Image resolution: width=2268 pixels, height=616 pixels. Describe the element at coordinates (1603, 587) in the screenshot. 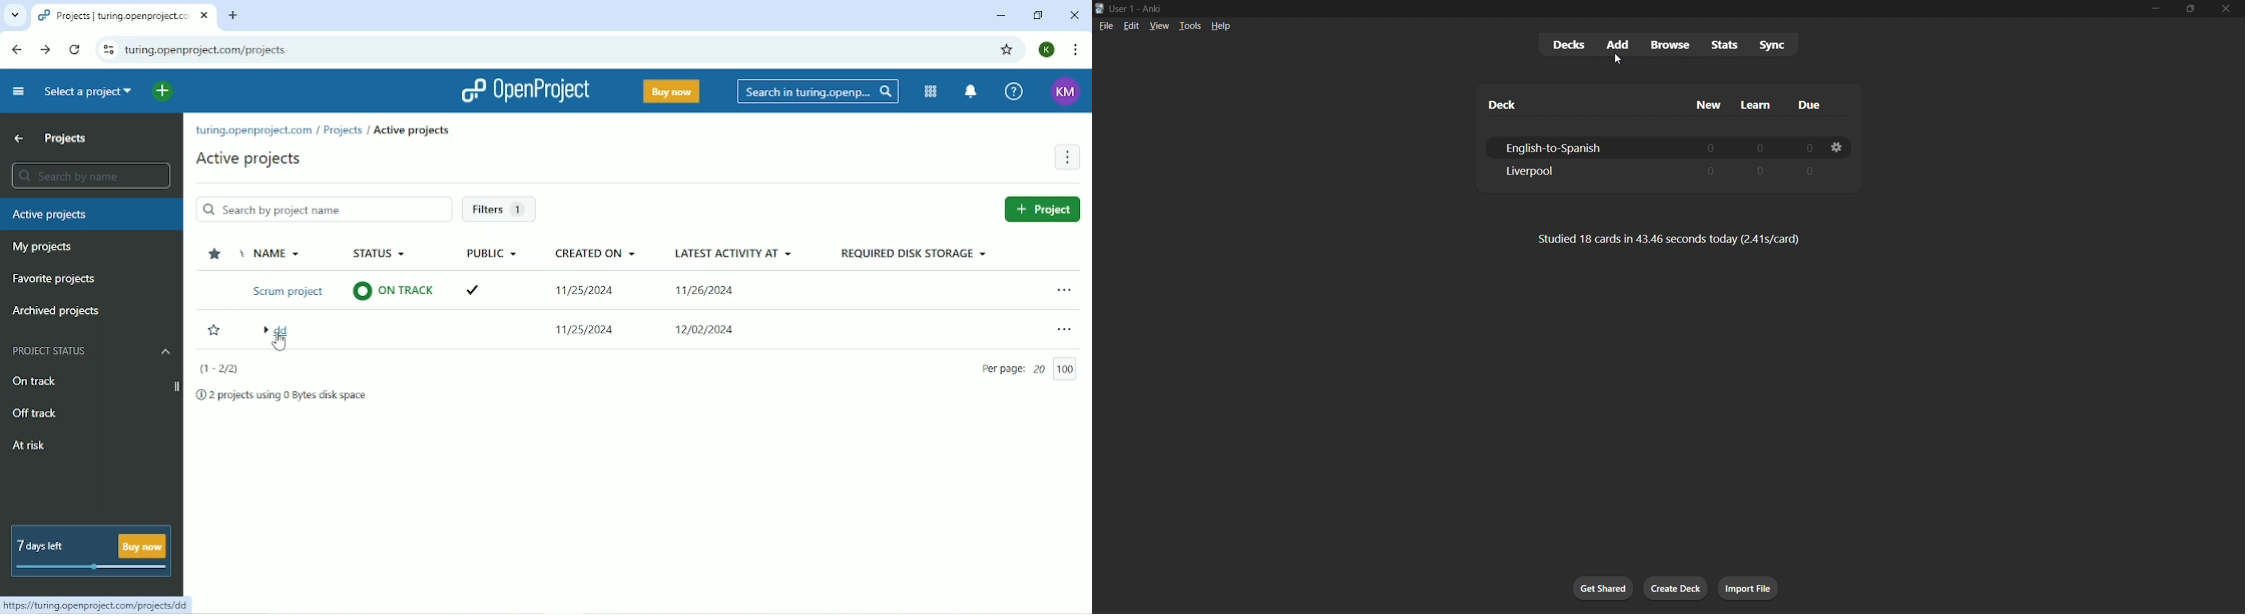

I see `get shared` at that location.